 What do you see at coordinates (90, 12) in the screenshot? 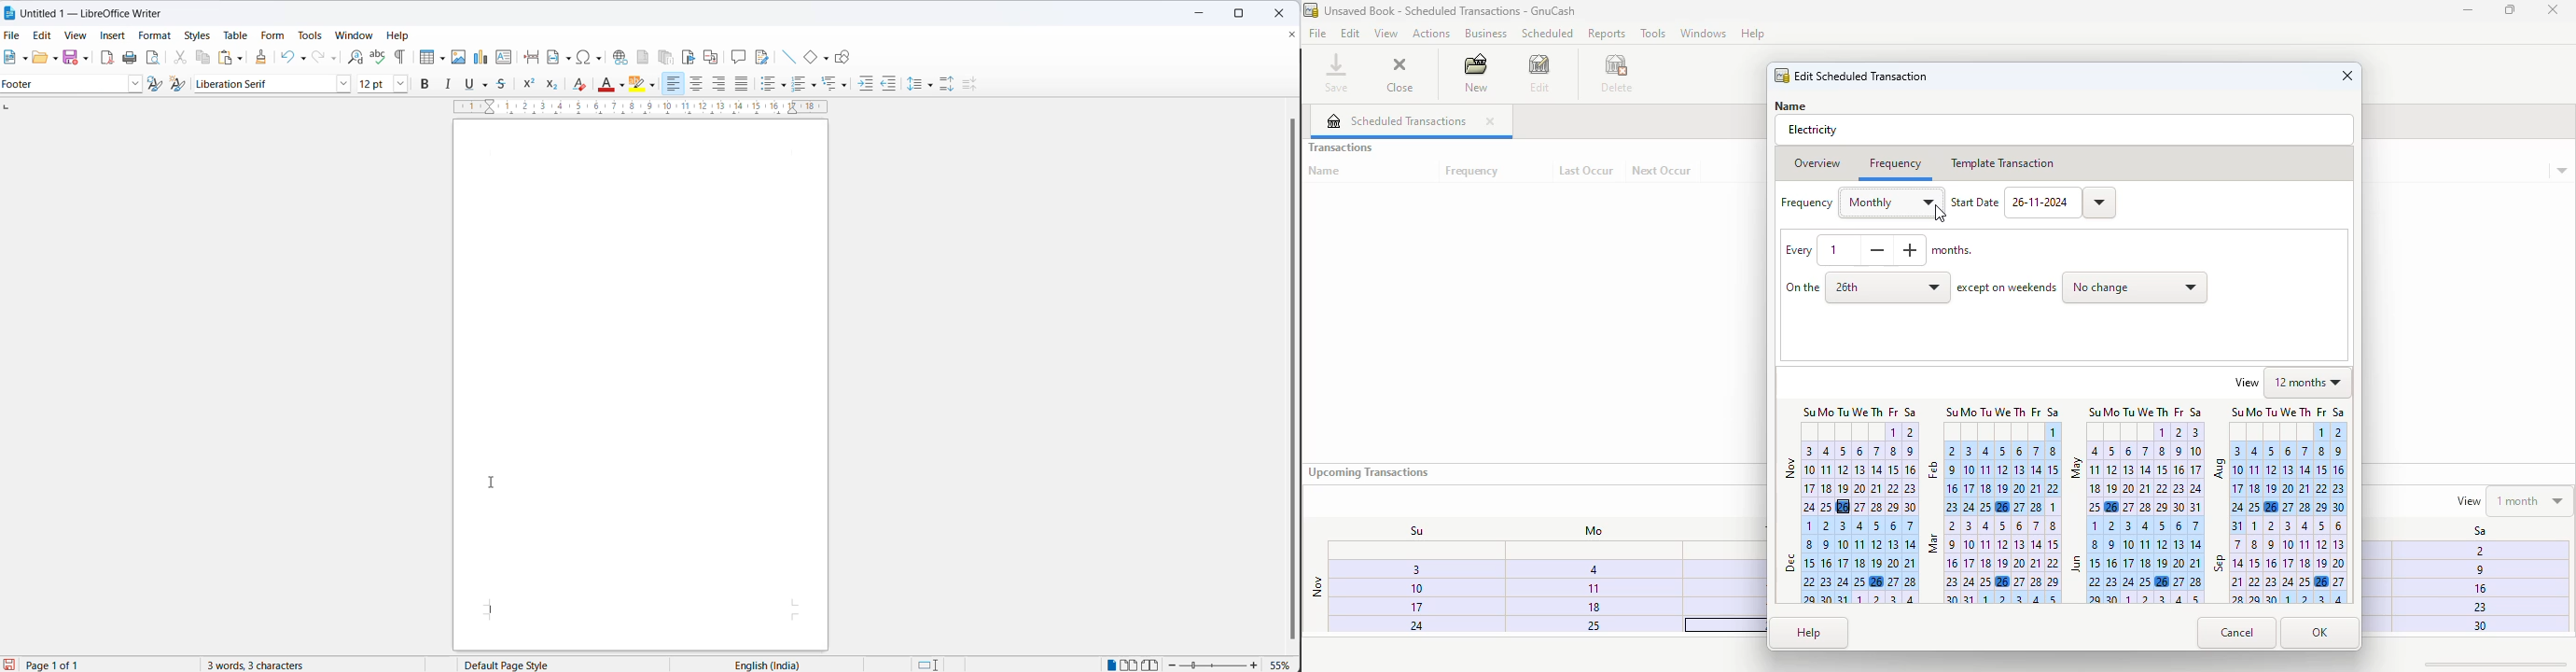
I see `Untitled 1 - Litre Office Writer` at bounding box center [90, 12].